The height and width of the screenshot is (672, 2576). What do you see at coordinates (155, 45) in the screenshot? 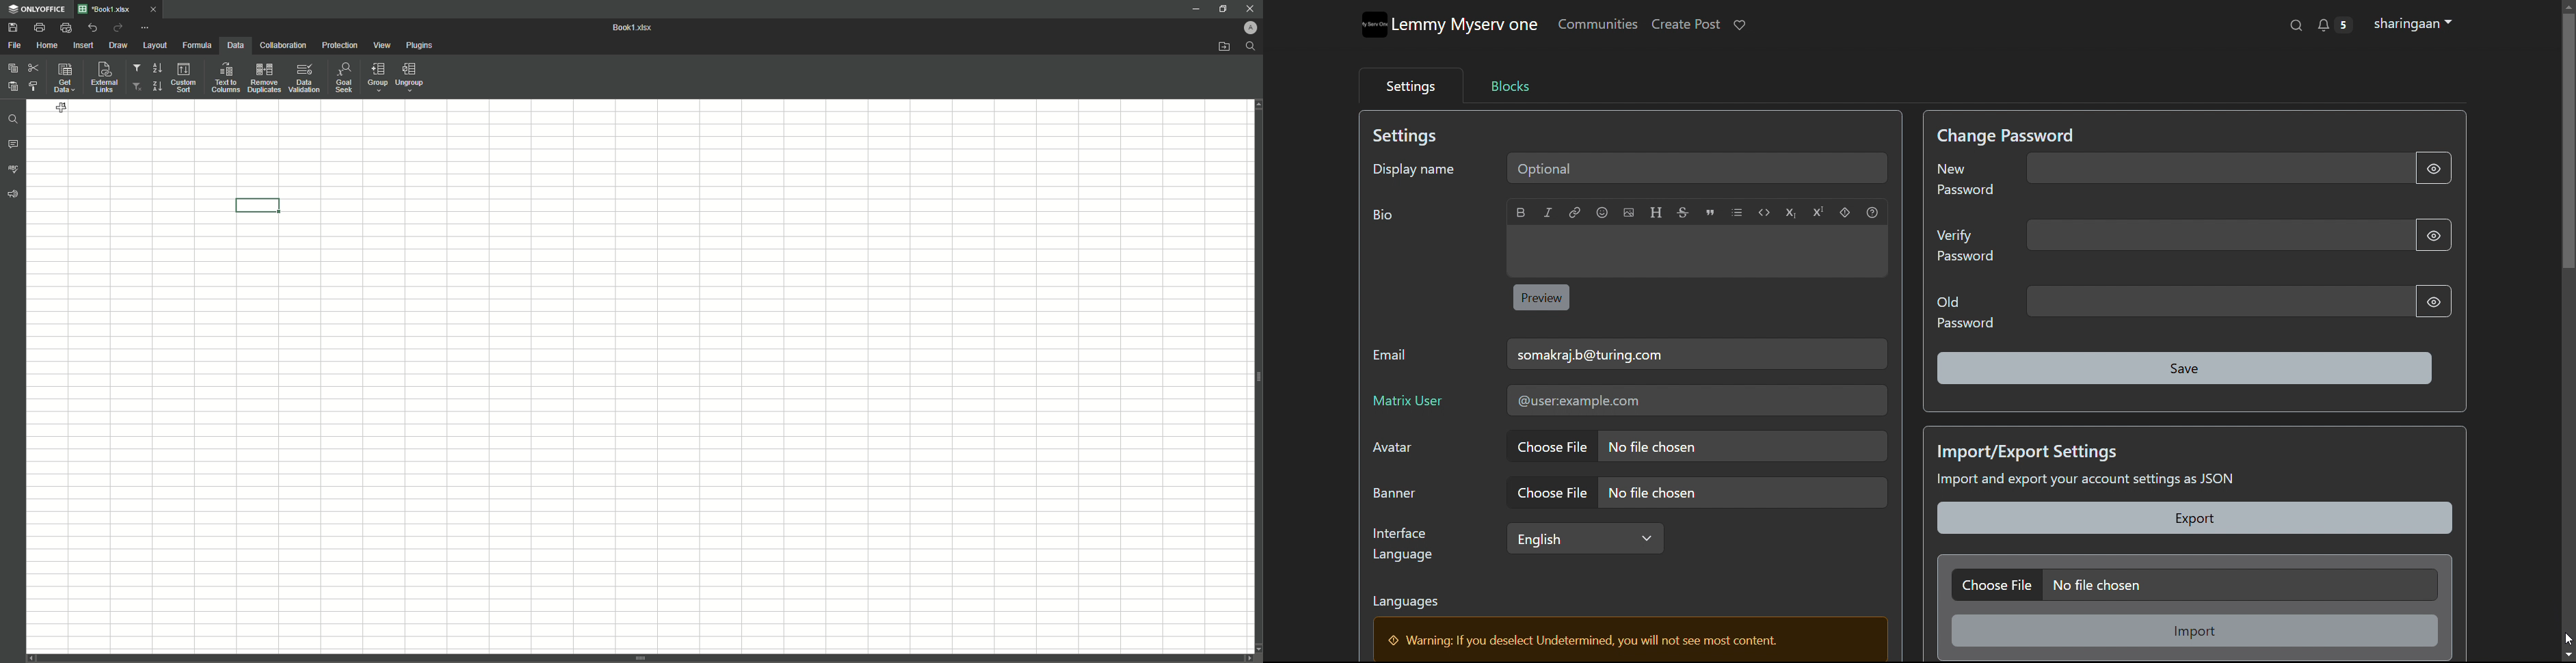
I see `Layout` at bounding box center [155, 45].